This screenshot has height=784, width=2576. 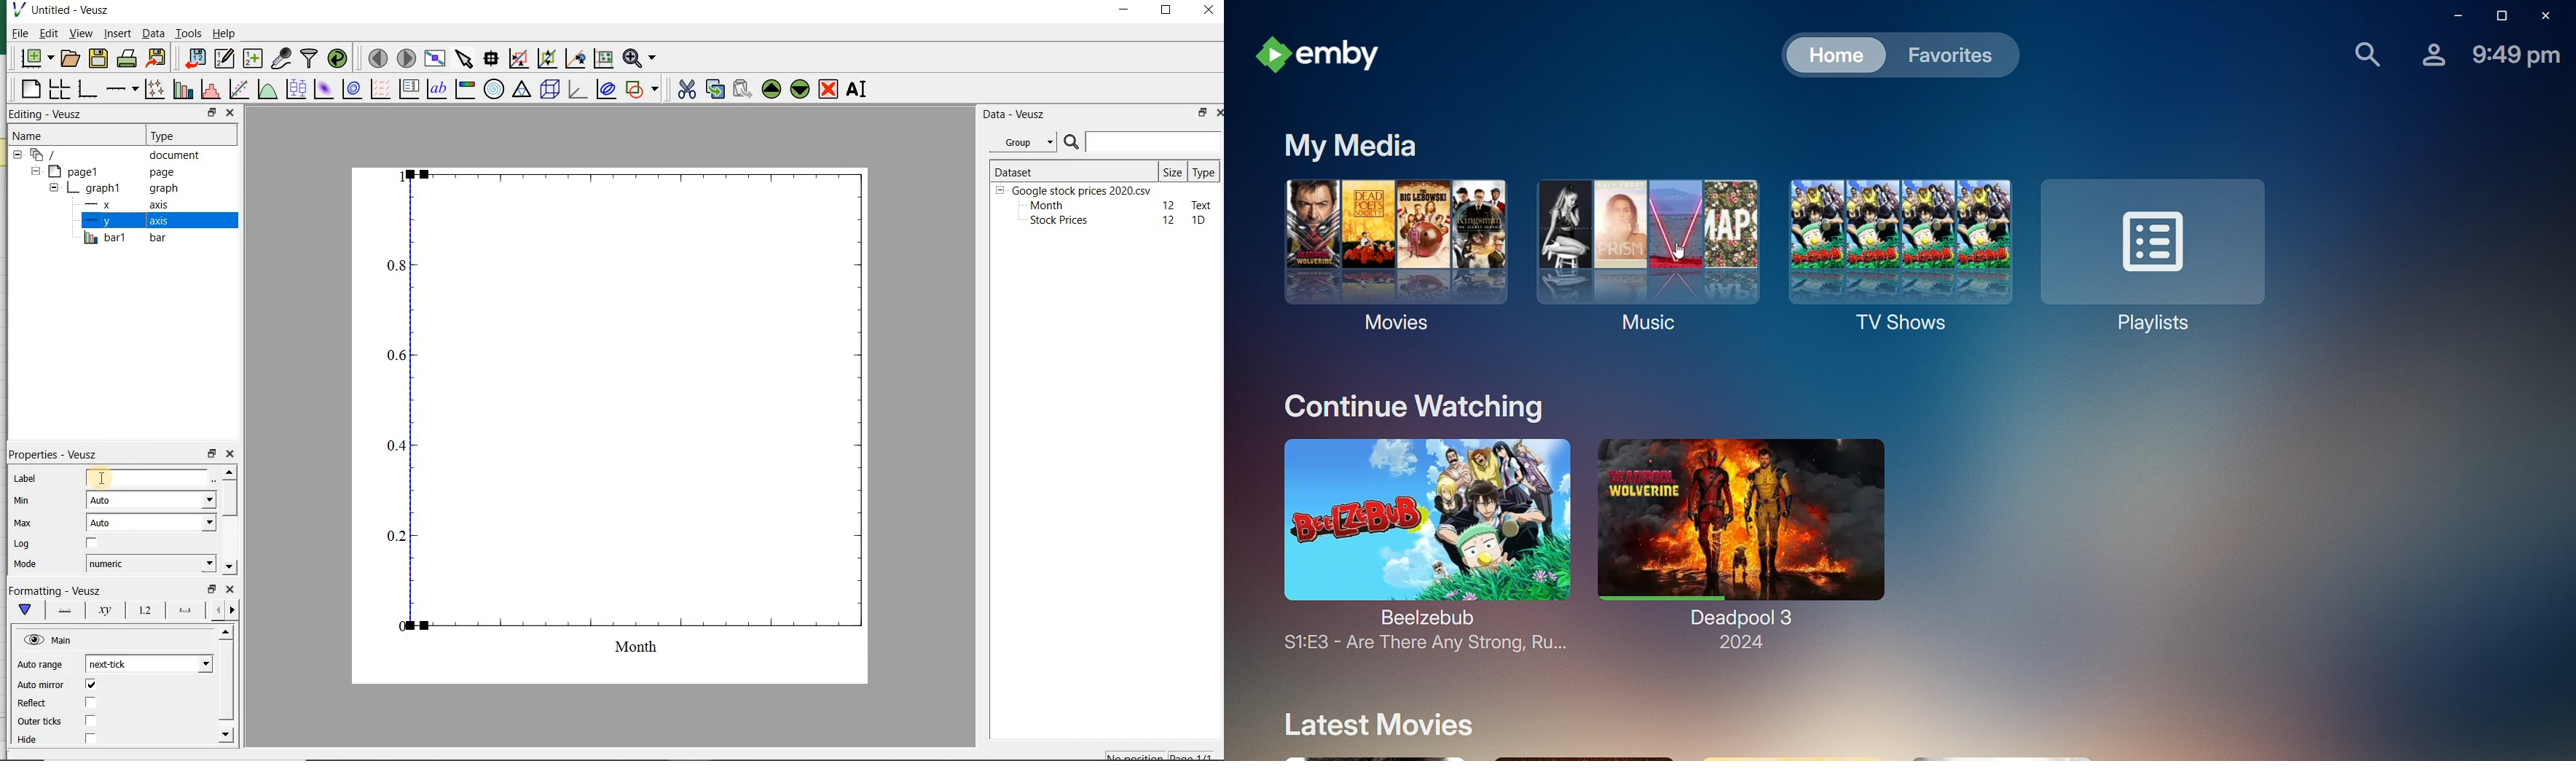 What do you see at coordinates (1072, 169) in the screenshot?
I see `DATASET` at bounding box center [1072, 169].